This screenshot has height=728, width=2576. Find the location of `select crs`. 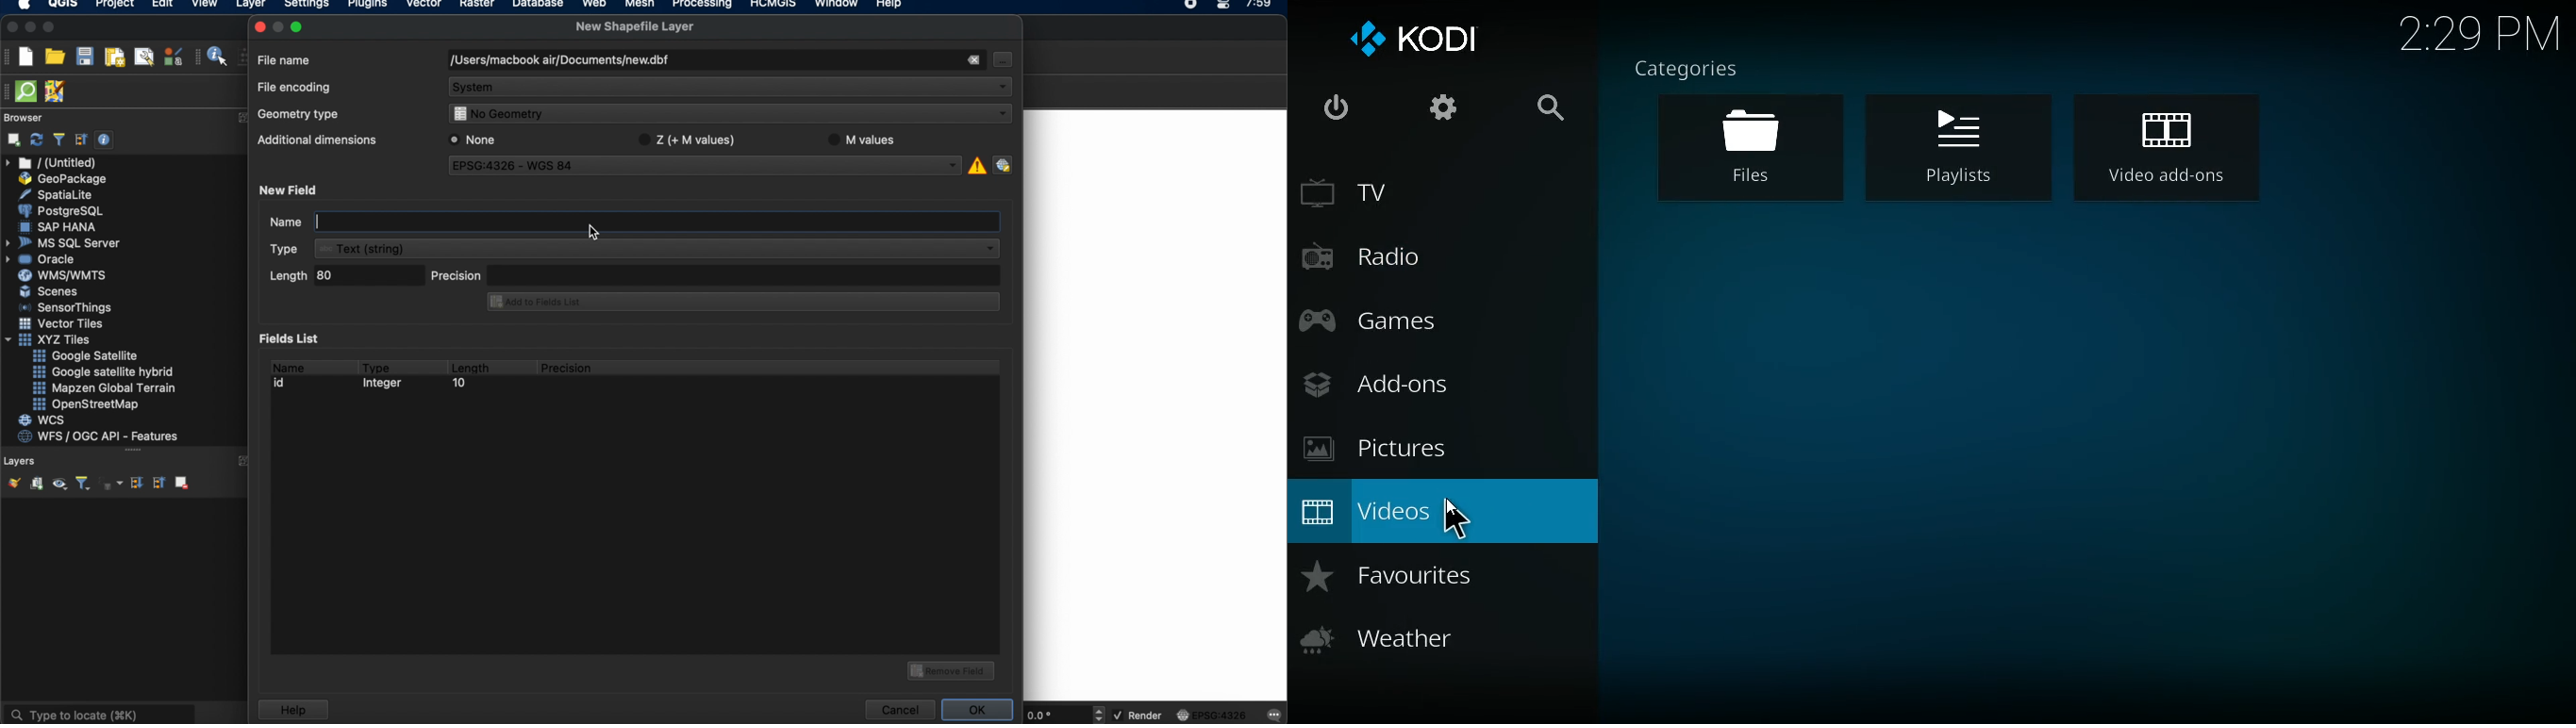

select crs is located at coordinates (1003, 164).